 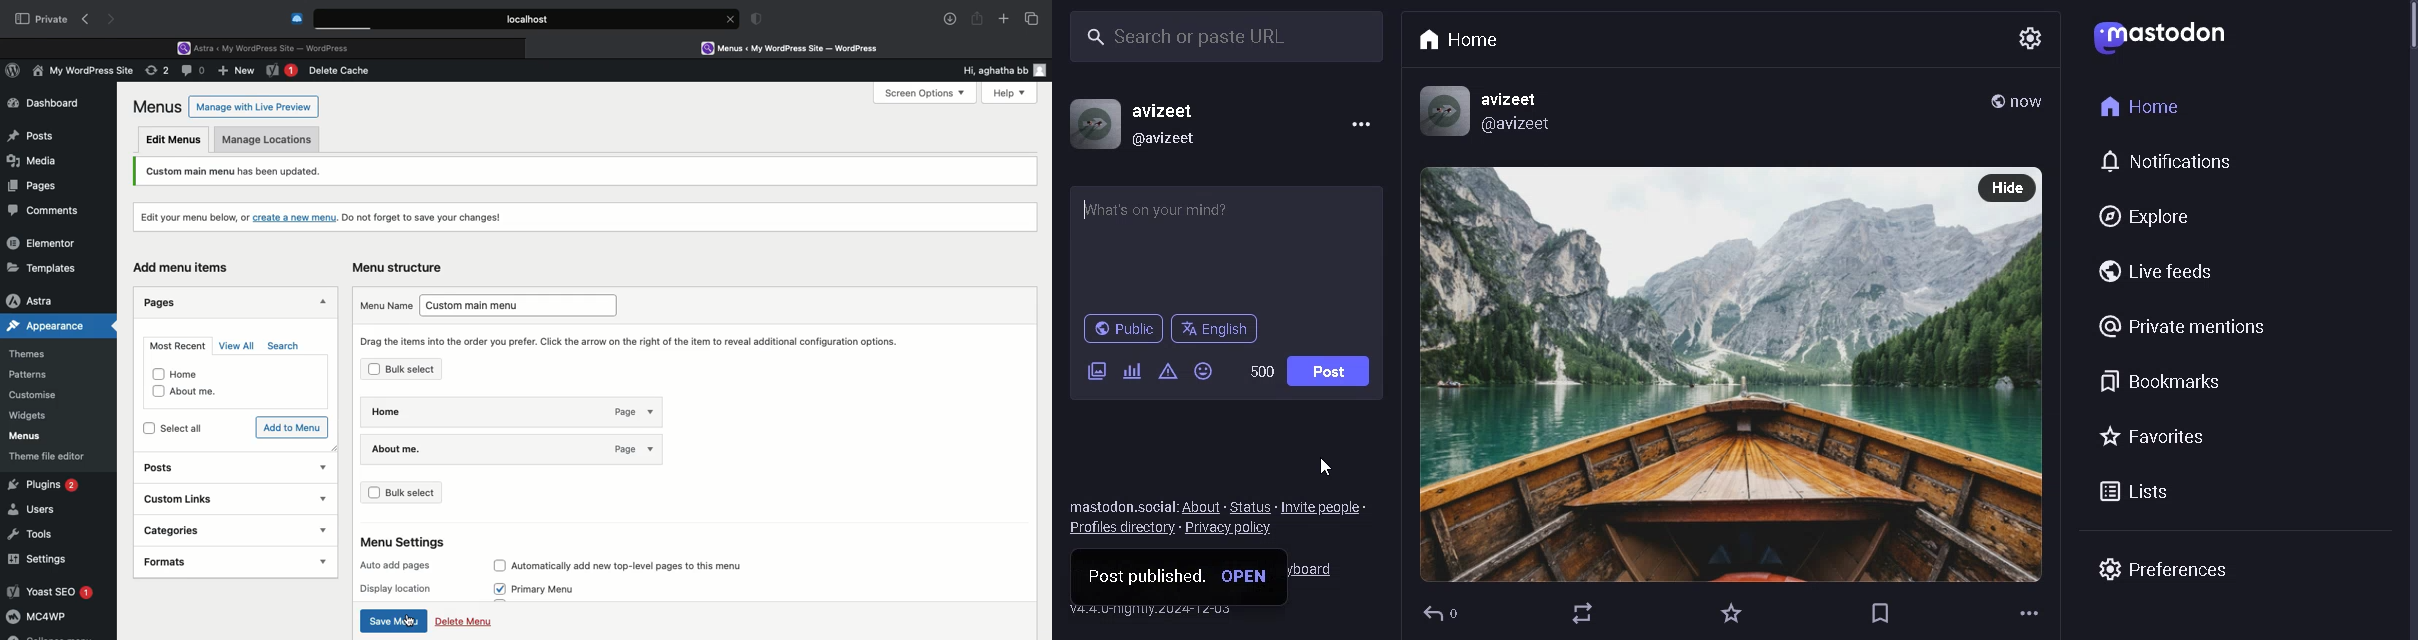 What do you see at coordinates (88, 20) in the screenshot?
I see `Back` at bounding box center [88, 20].